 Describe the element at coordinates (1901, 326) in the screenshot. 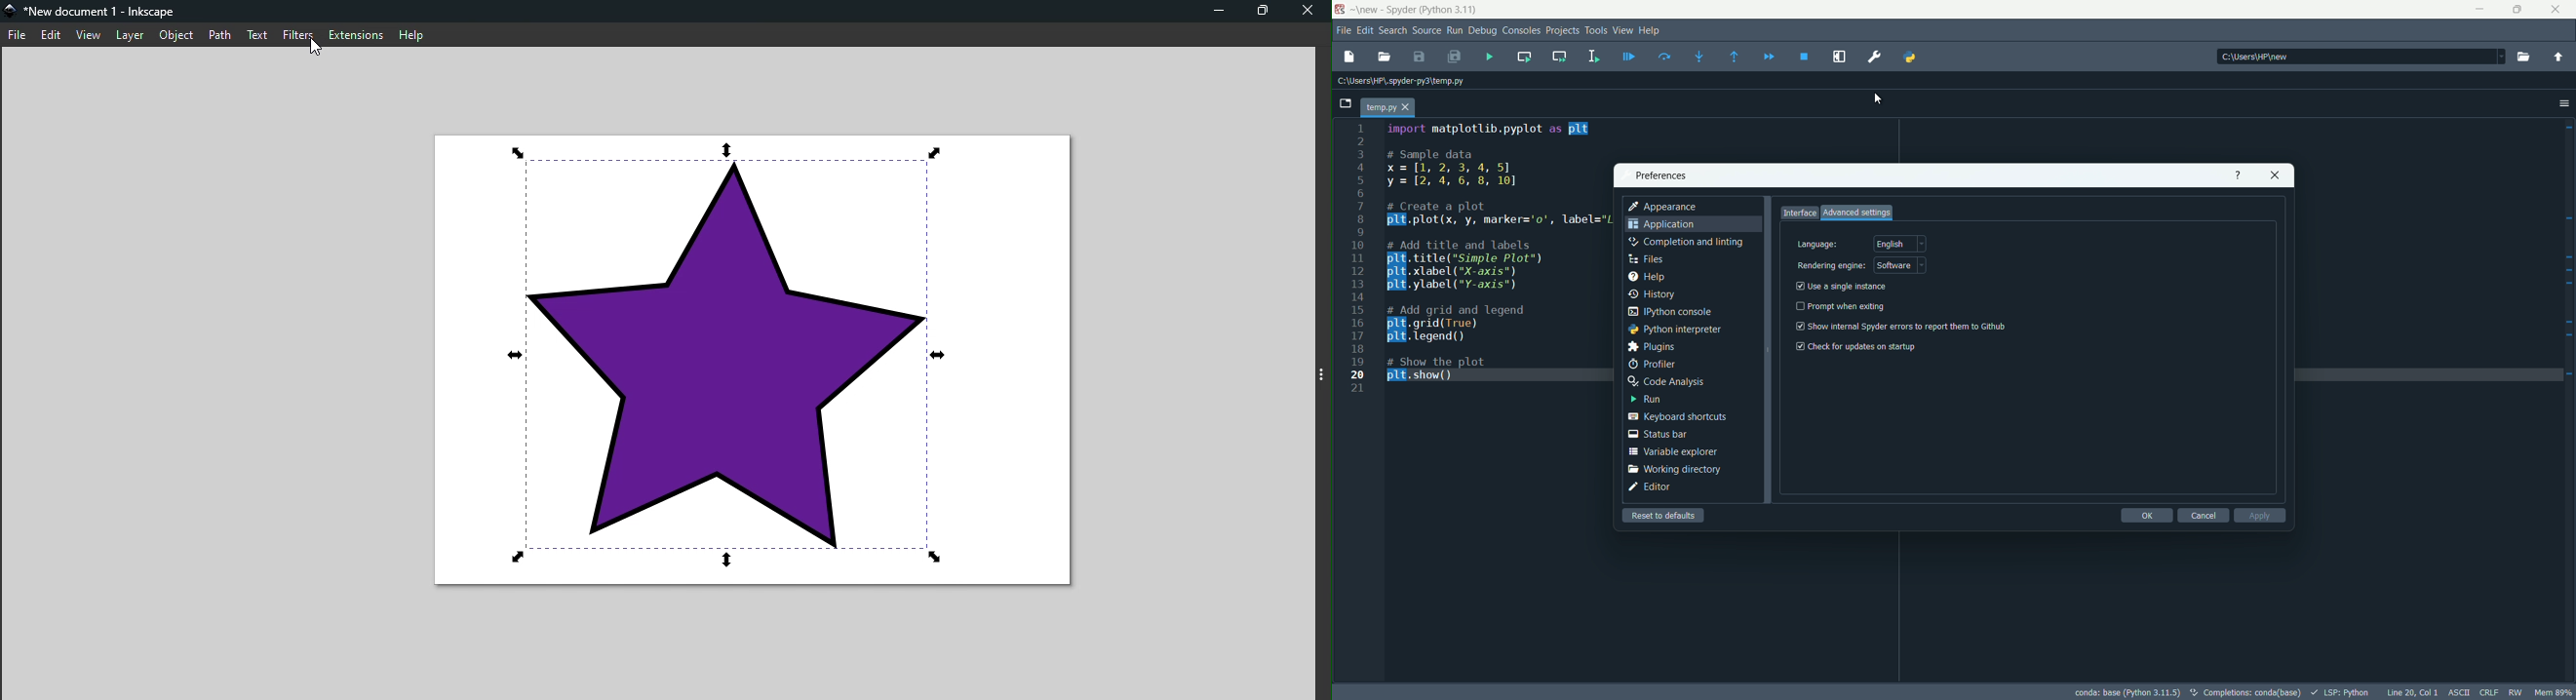

I see `show instead spyder errors to report them to github` at that location.